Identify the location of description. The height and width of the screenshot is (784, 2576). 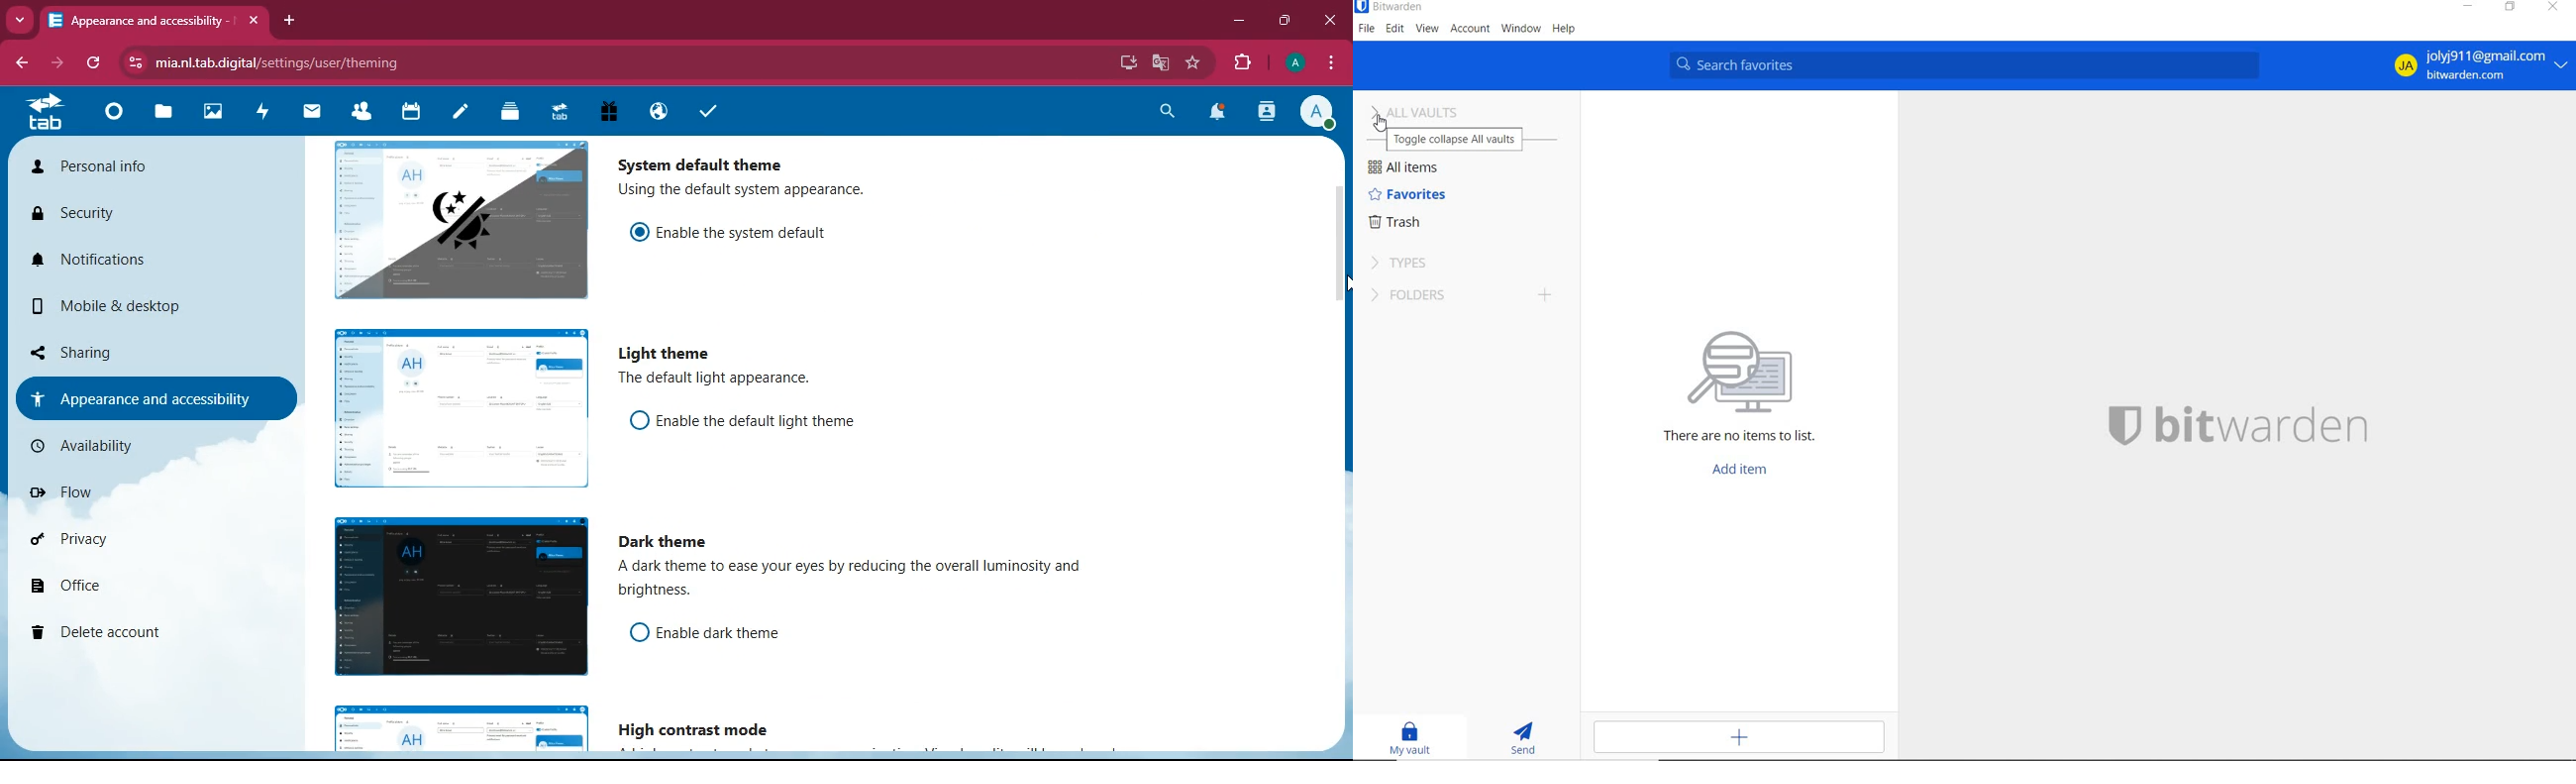
(865, 583).